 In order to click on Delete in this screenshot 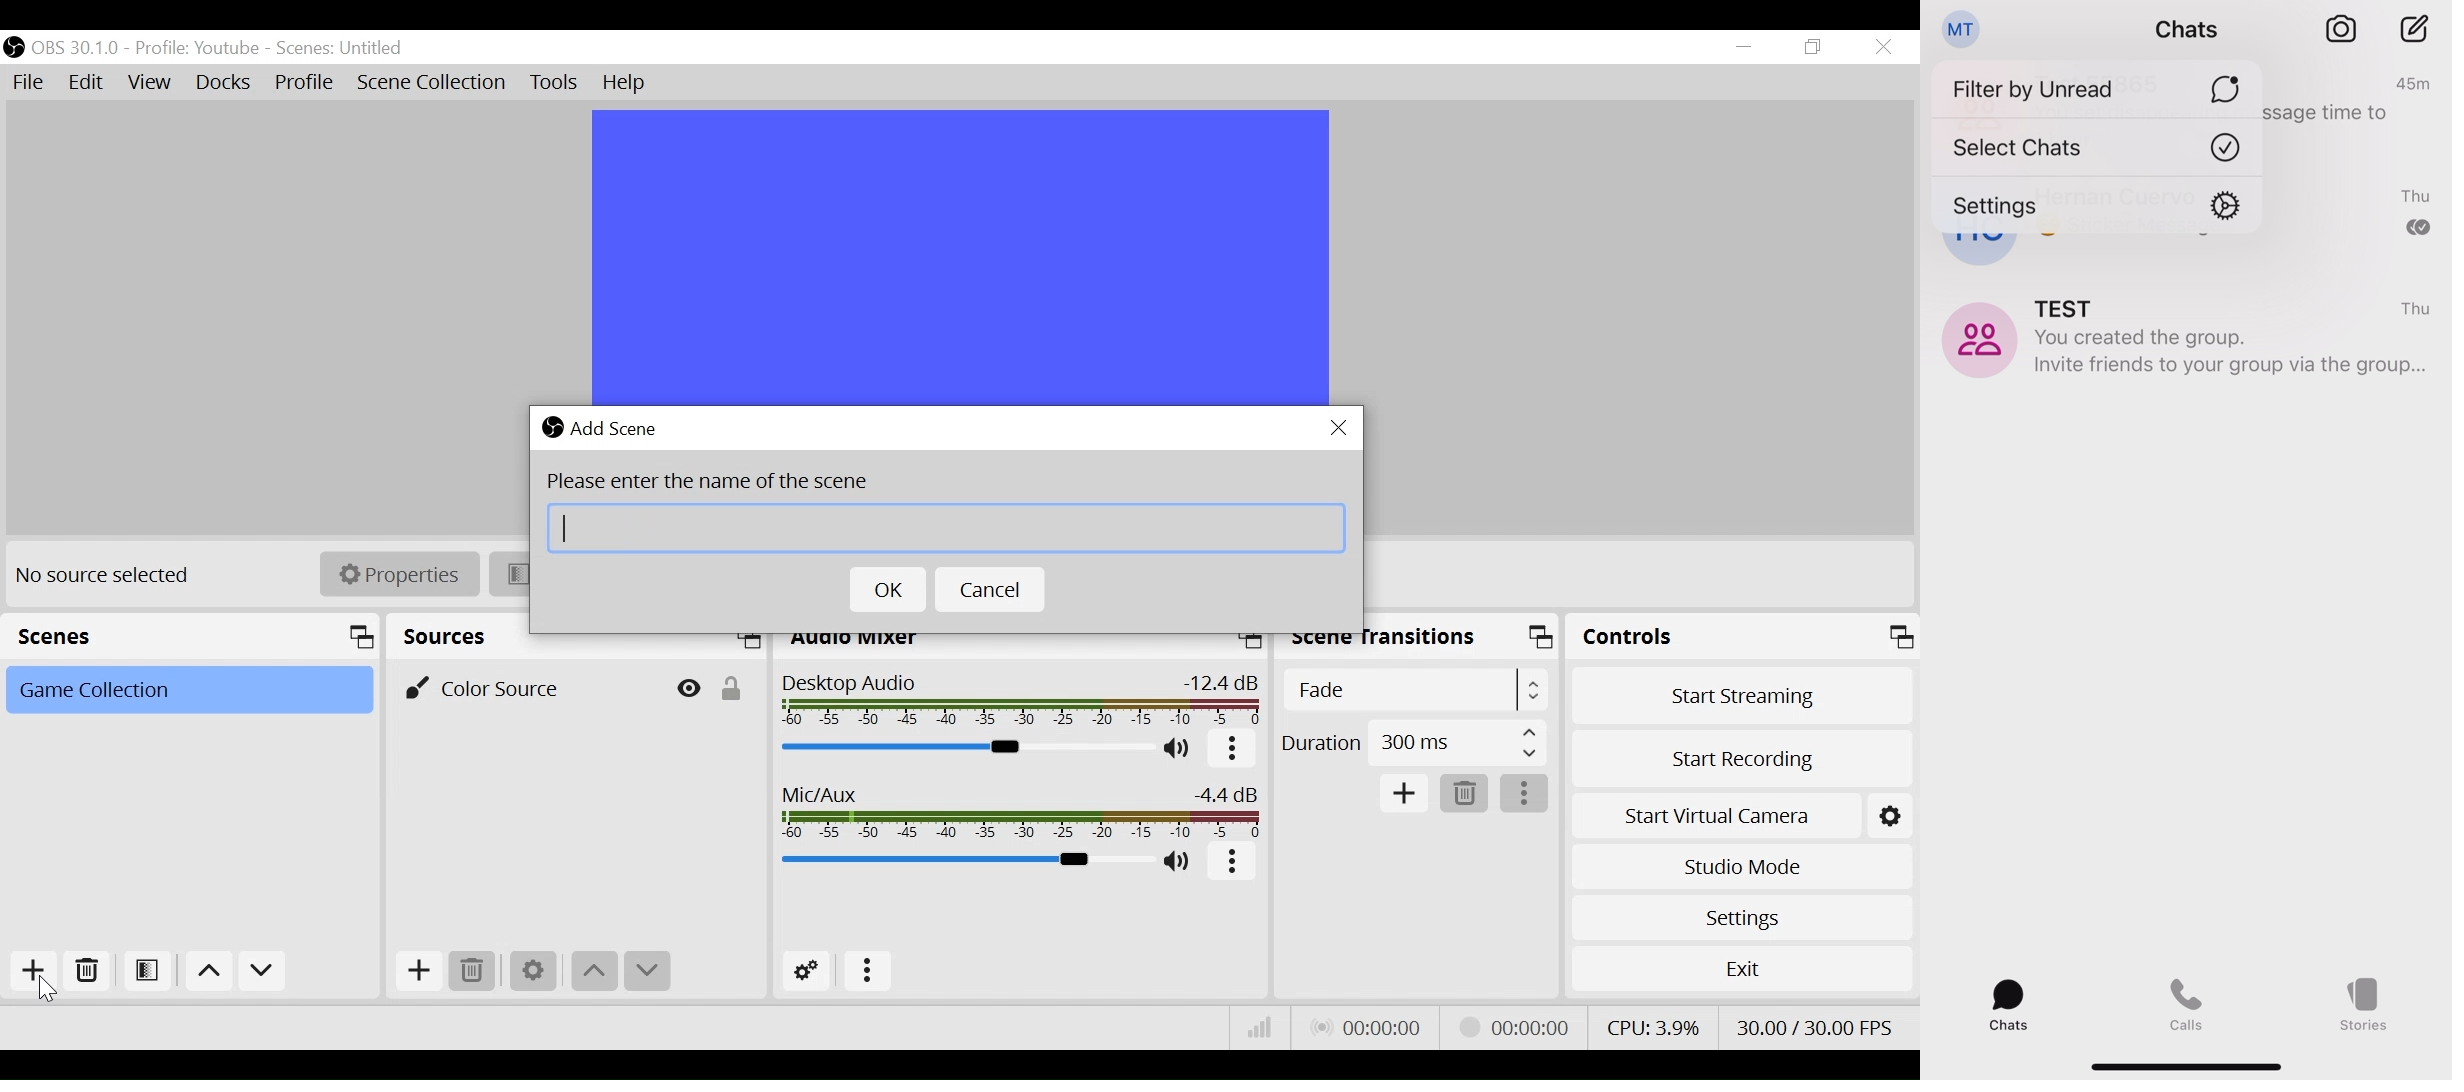, I will do `click(471, 970)`.